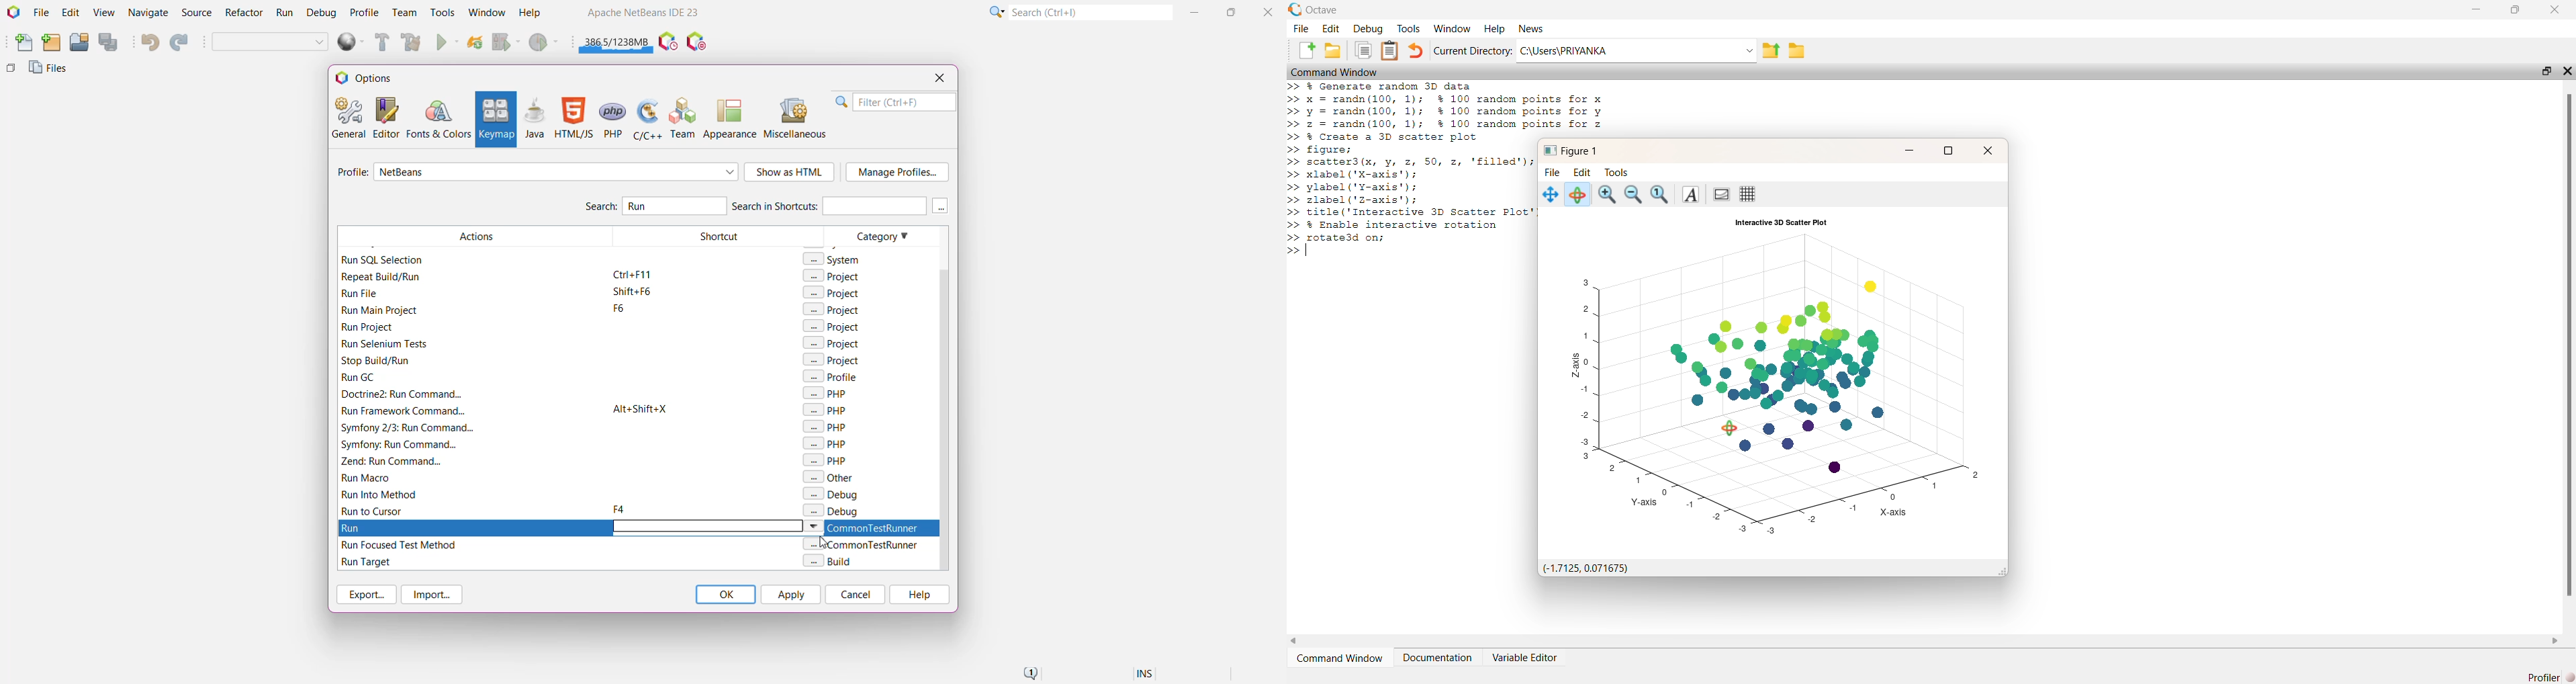 The width and height of the screenshot is (2576, 700). I want to click on logo, so click(1295, 9).